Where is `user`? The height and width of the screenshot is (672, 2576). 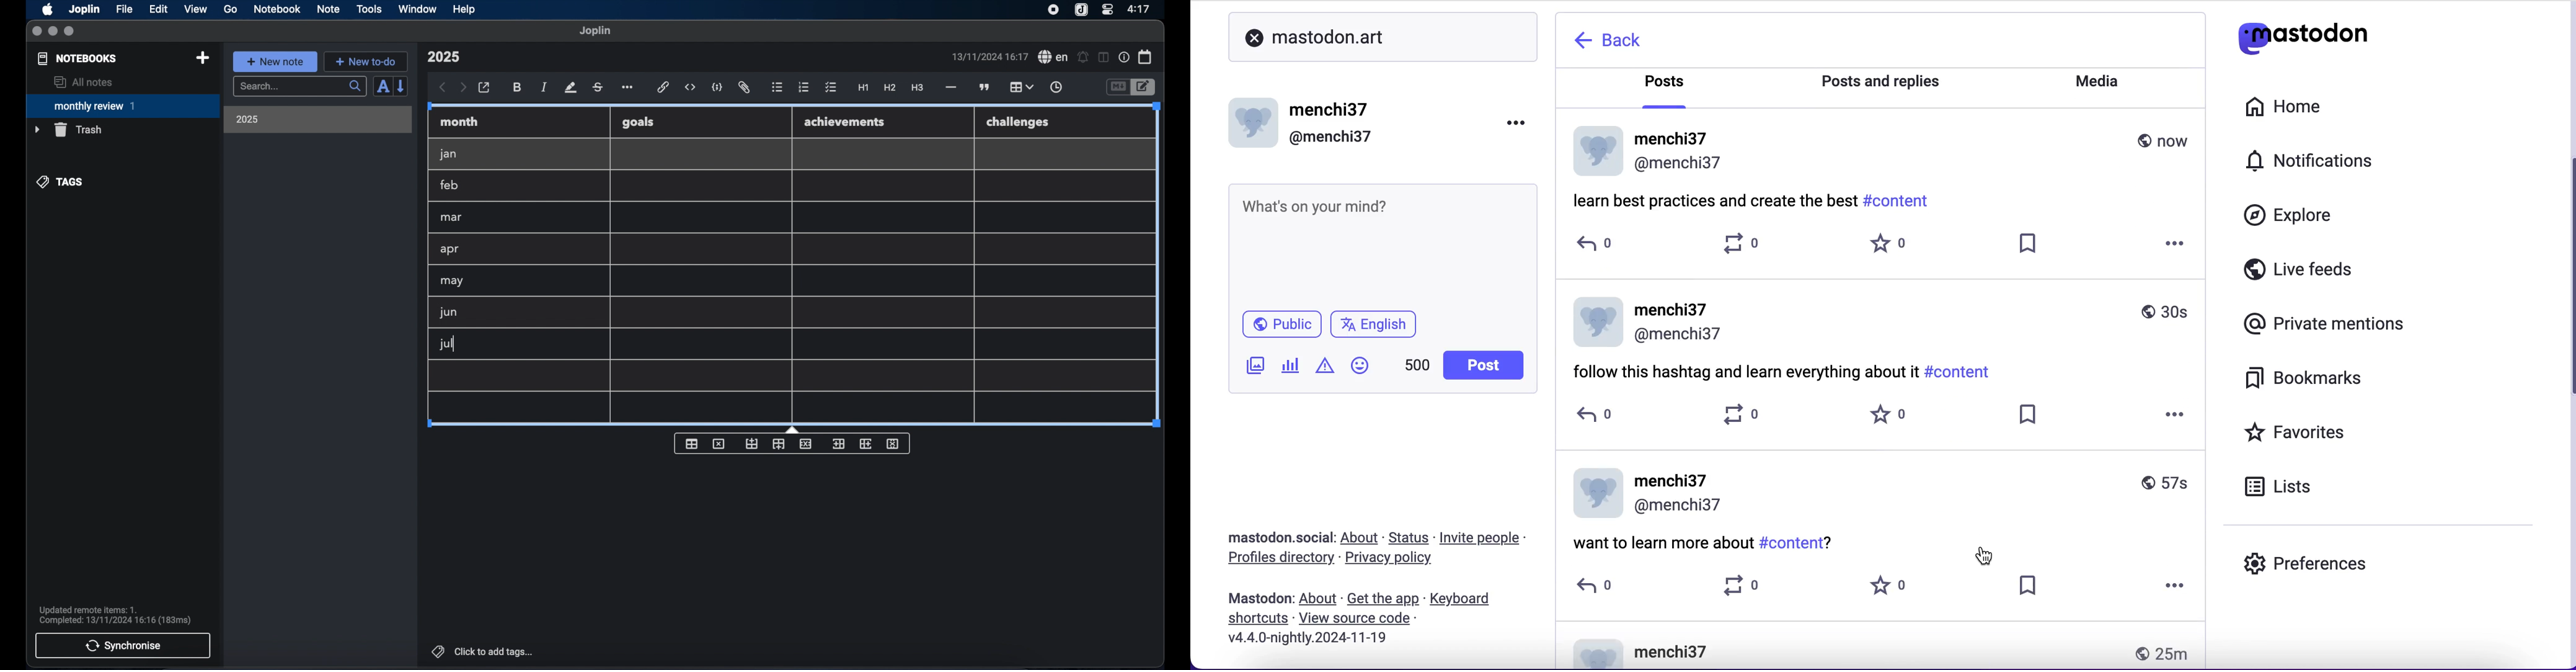
user is located at coordinates (1680, 150).